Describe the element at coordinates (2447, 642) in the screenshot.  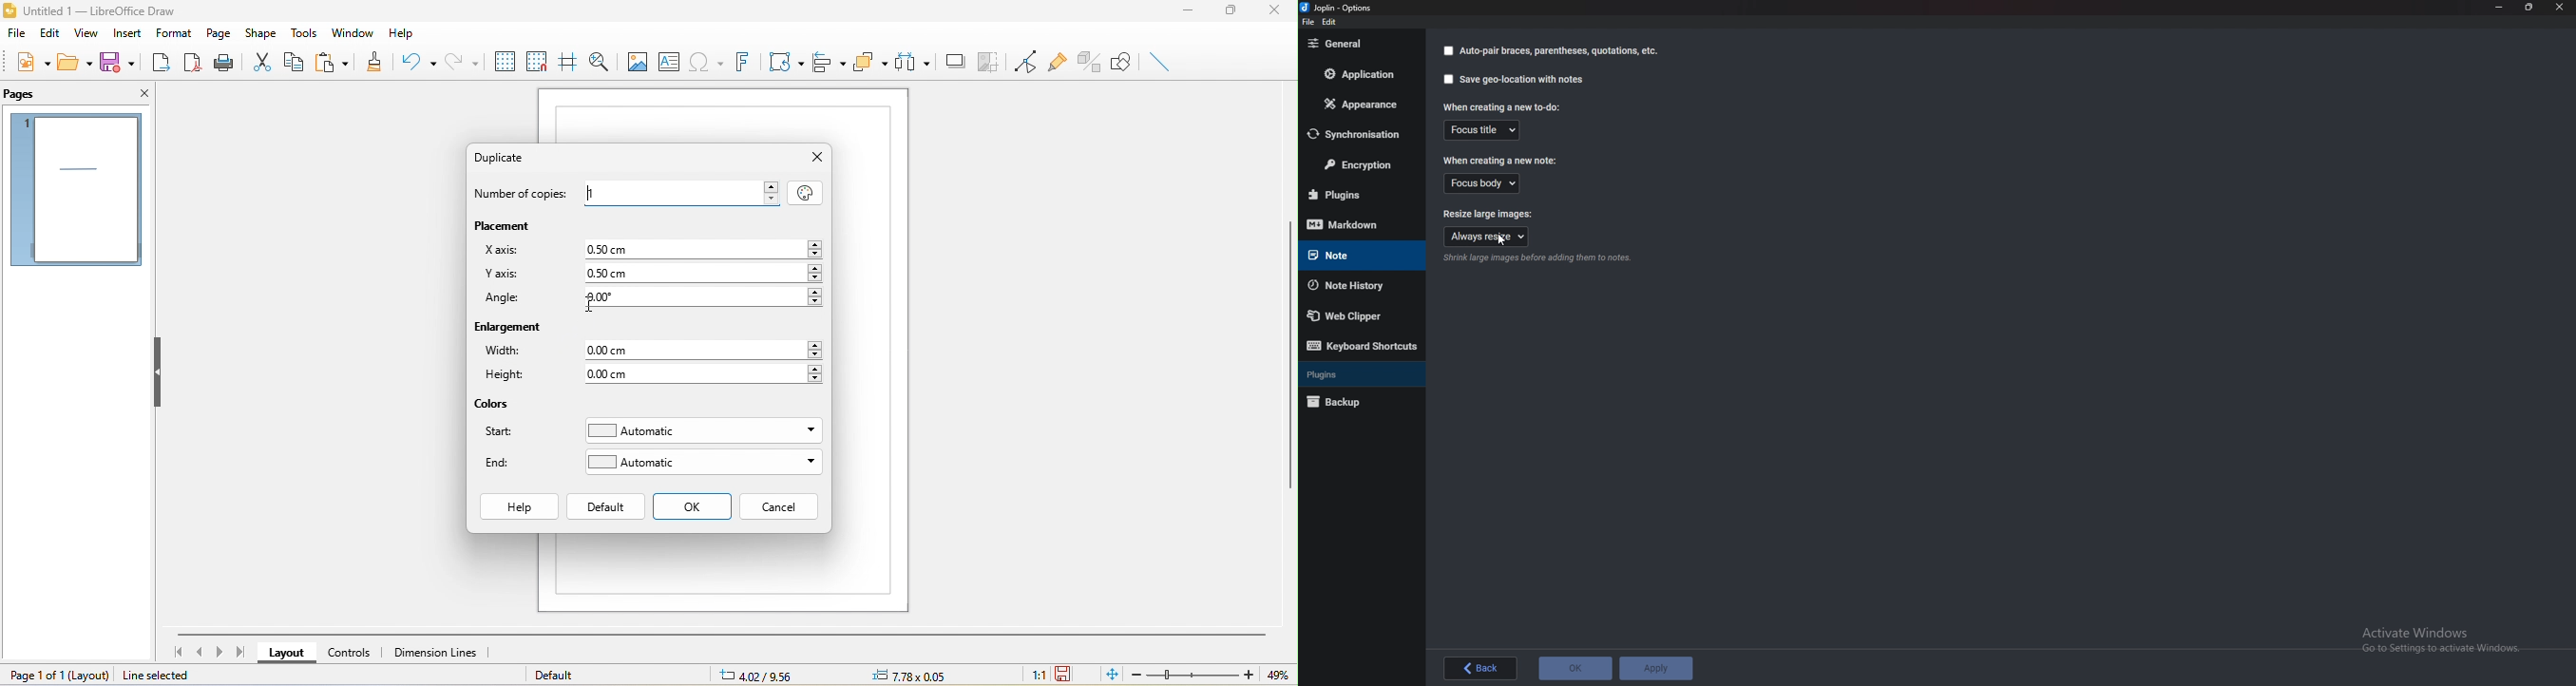
I see `Activate Windows
Go to Settings to activate Windows.` at that location.